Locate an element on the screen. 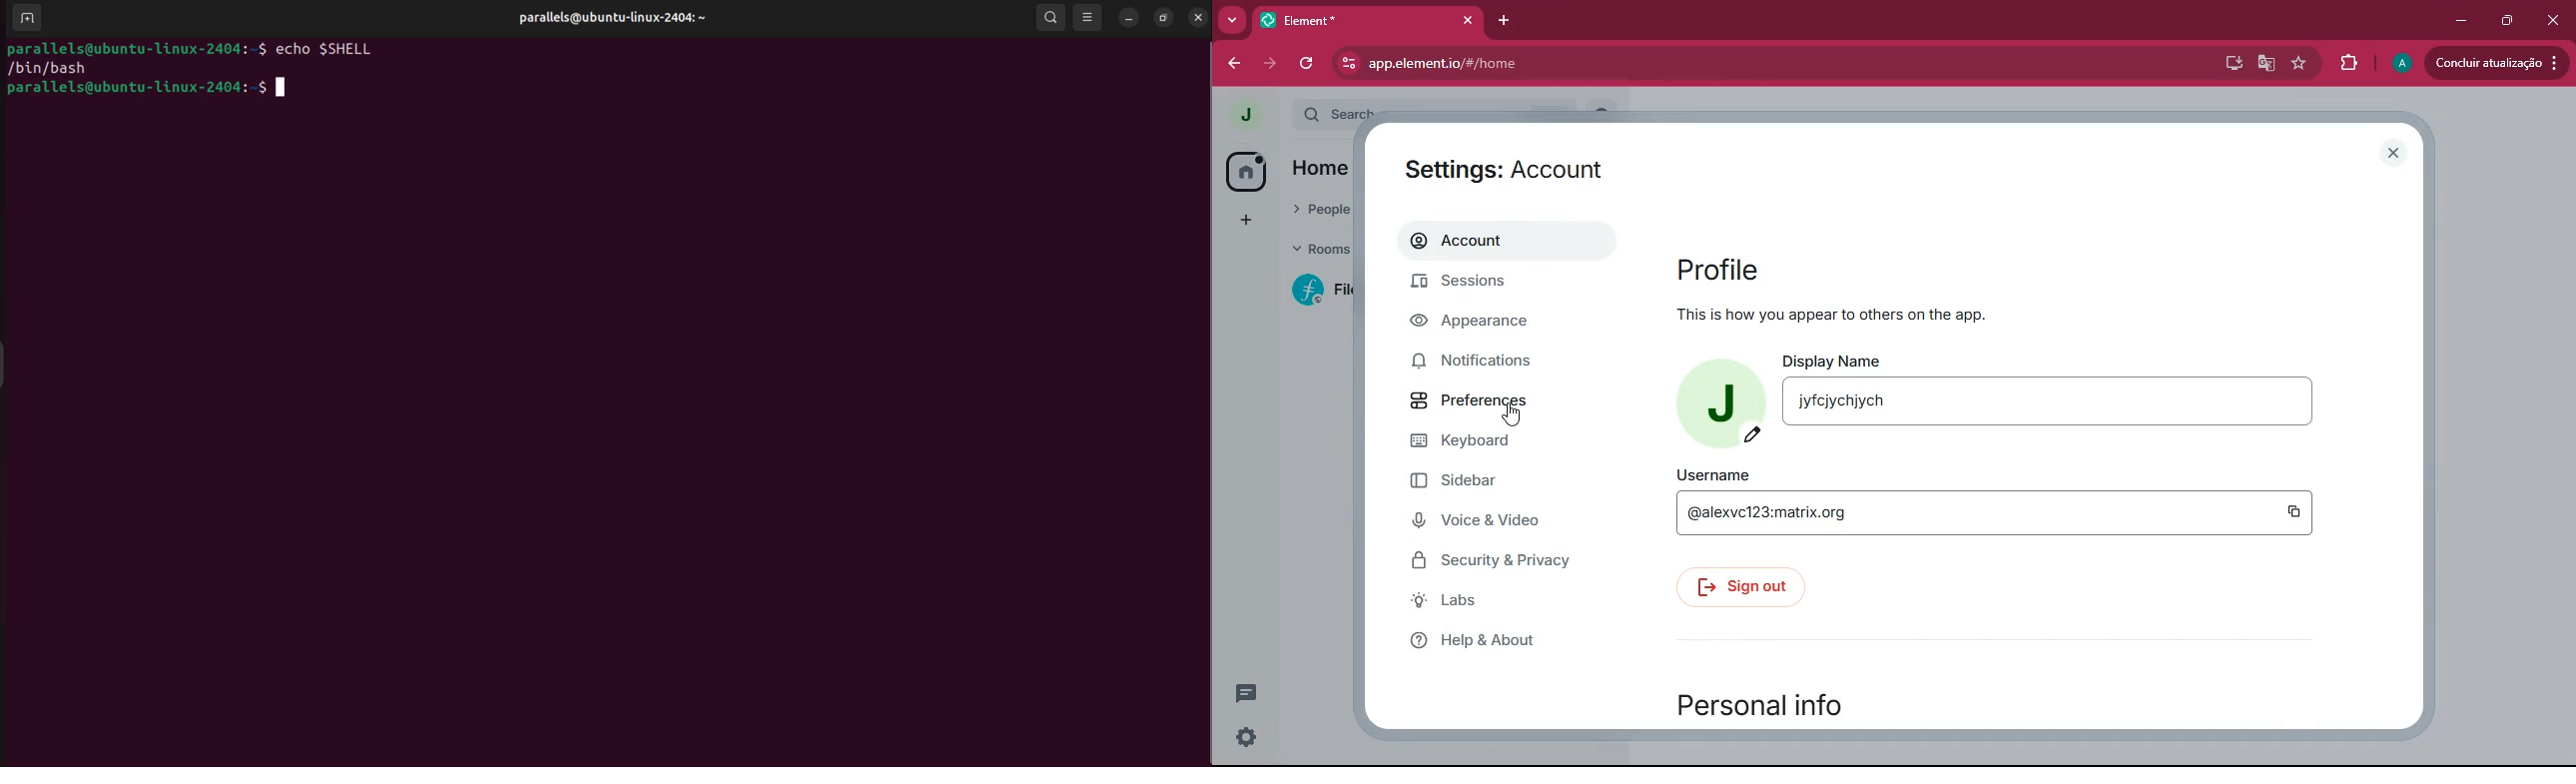 The height and width of the screenshot is (784, 2576). keyboard is located at coordinates (1492, 446).